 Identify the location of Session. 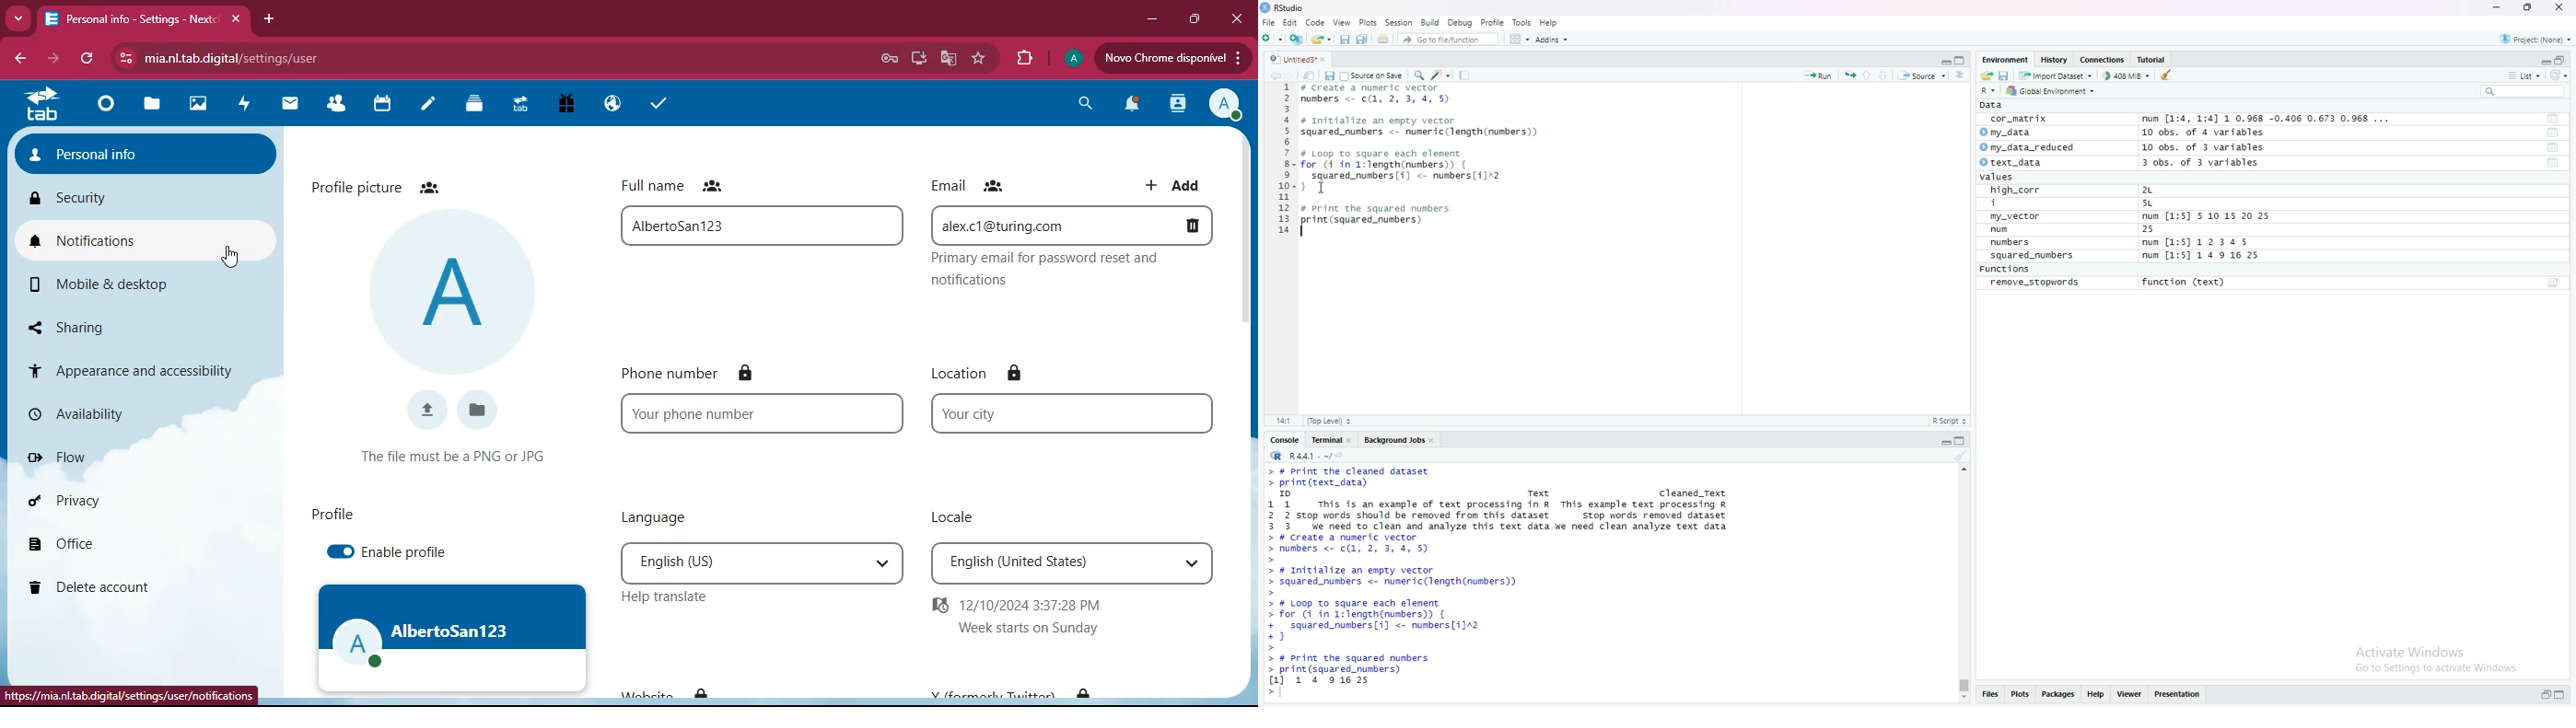
(1399, 22).